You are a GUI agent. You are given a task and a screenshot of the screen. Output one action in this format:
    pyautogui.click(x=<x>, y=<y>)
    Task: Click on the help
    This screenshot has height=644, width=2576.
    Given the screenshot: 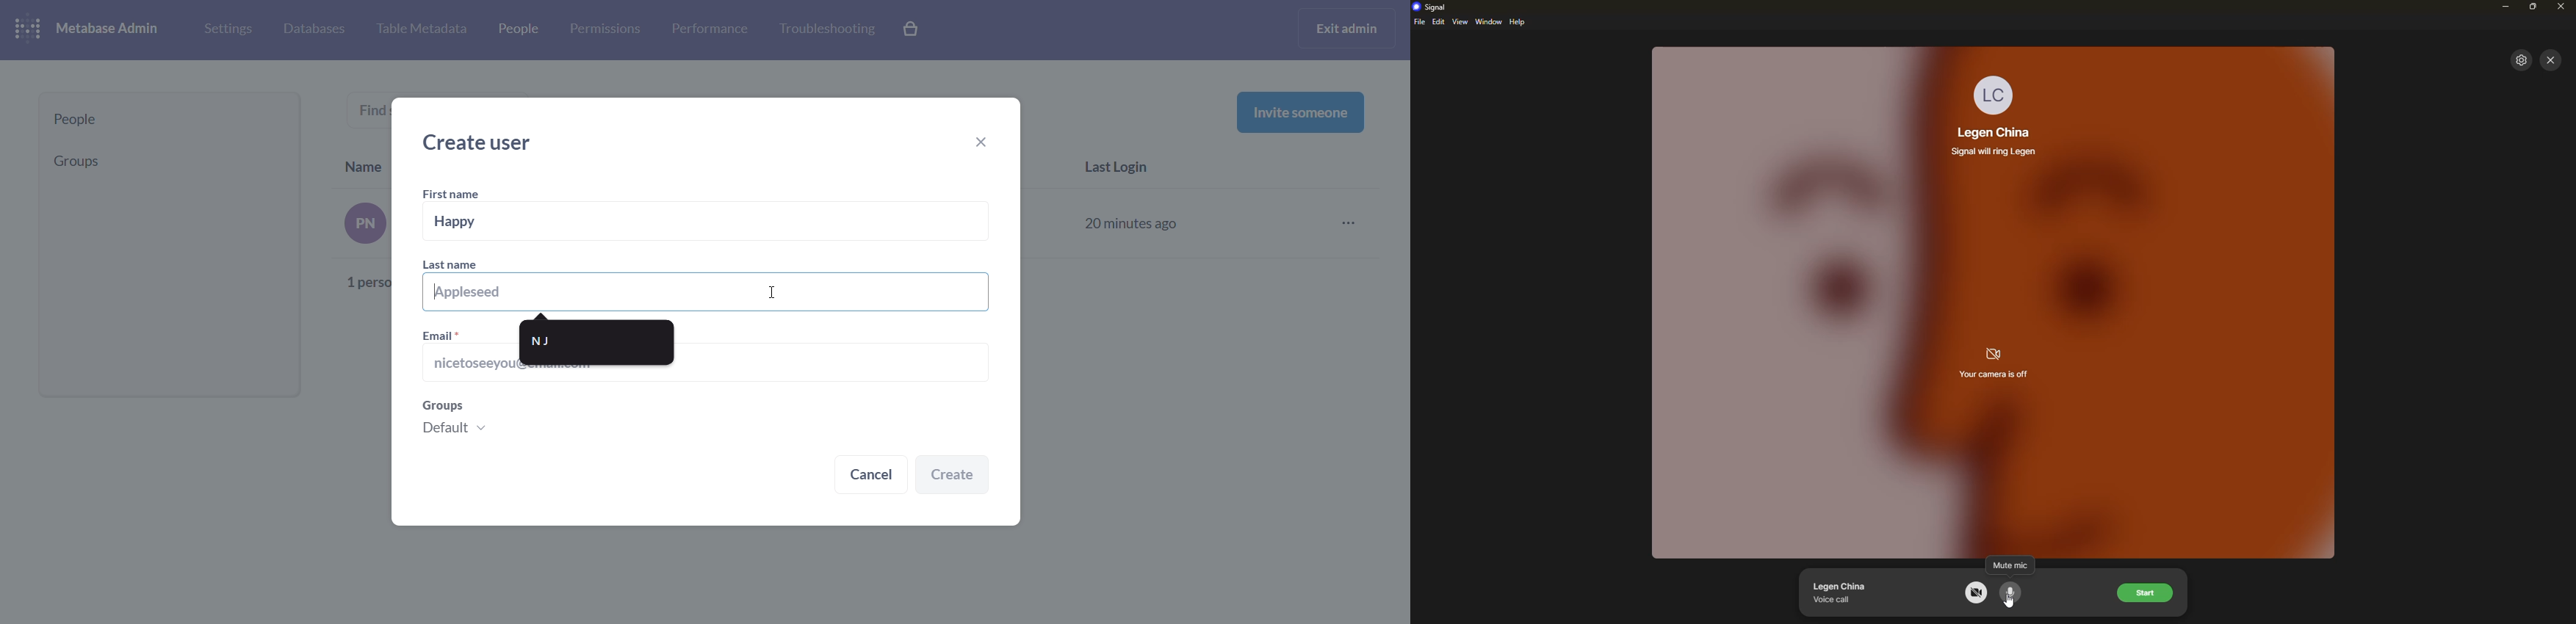 What is the action you would take?
    pyautogui.click(x=1519, y=22)
    